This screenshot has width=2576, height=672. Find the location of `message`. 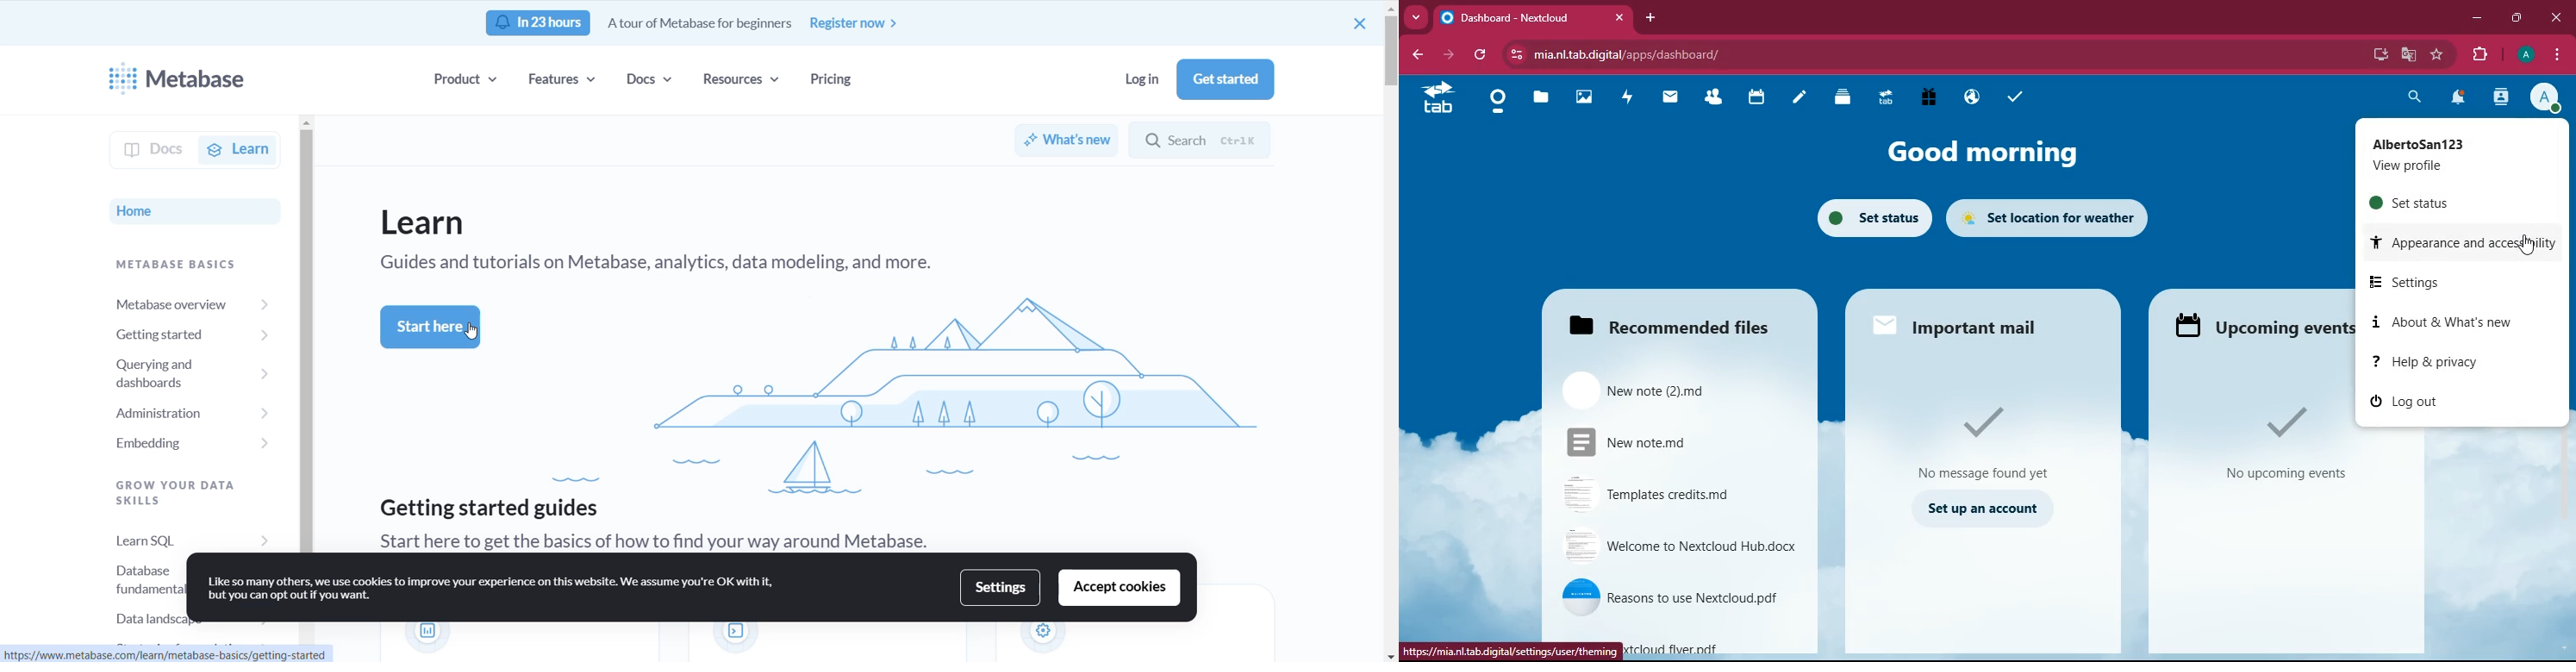

message is located at coordinates (1984, 440).